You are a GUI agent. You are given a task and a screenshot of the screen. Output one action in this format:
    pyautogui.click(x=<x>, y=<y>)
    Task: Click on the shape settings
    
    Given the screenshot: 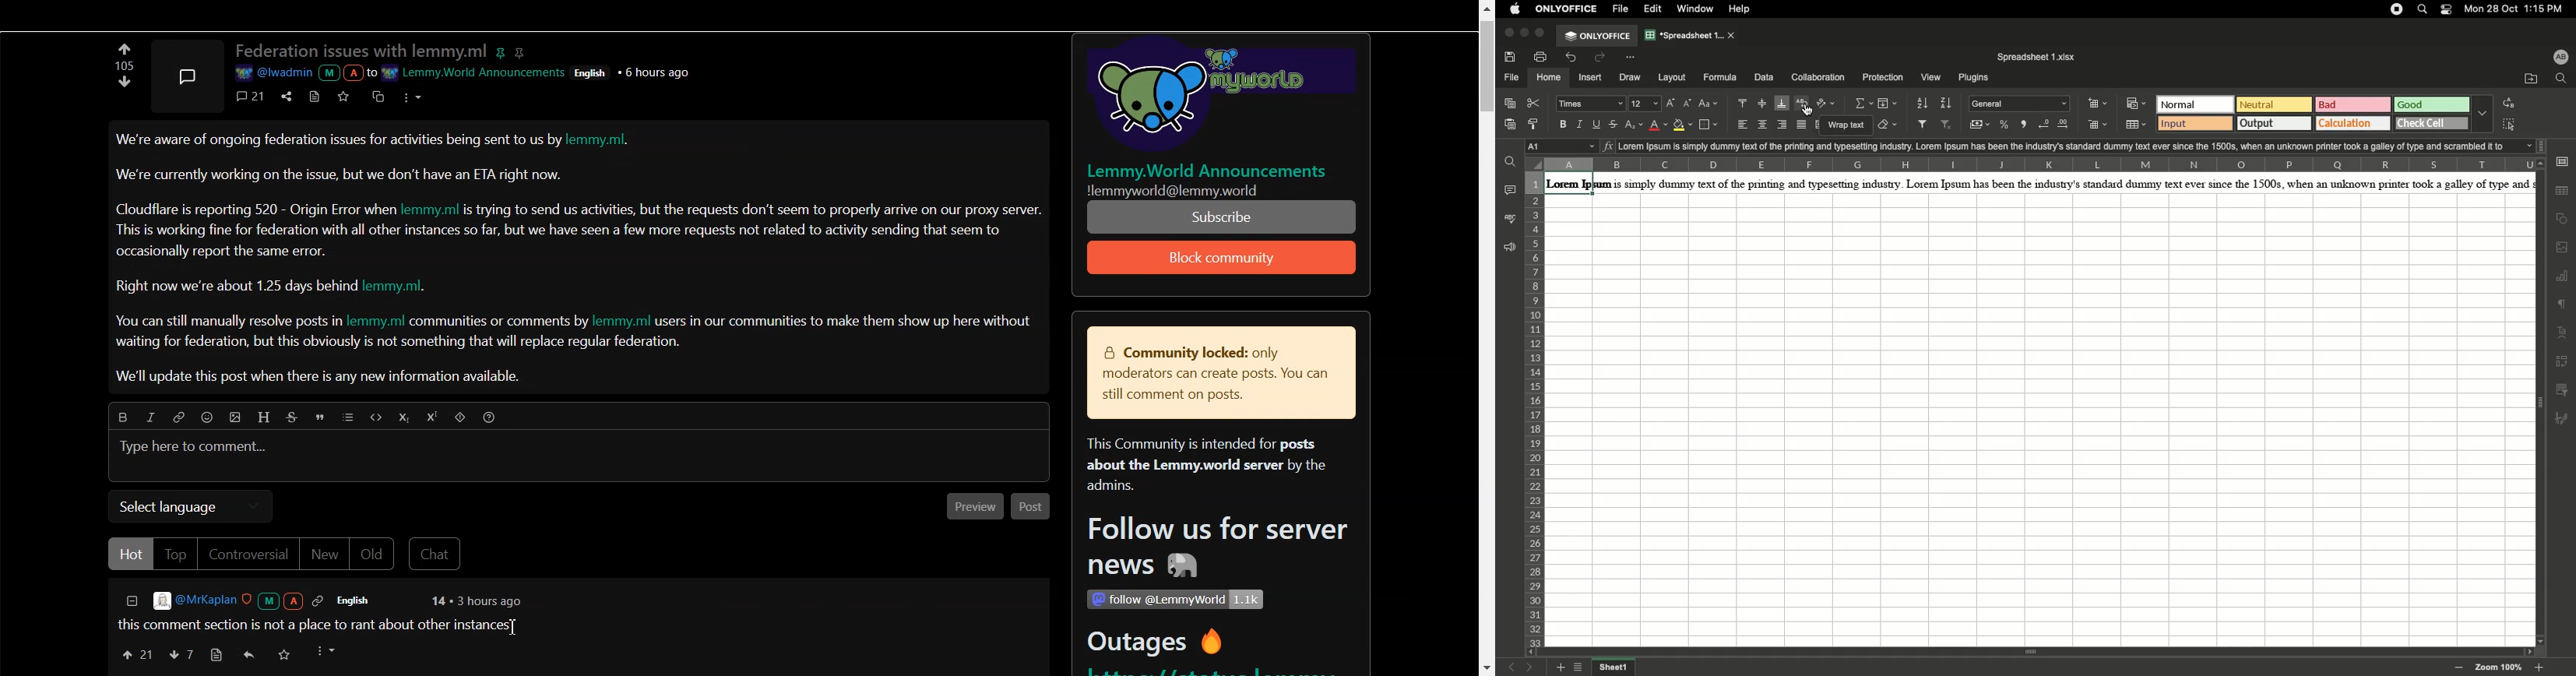 What is the action you would take?
    pyautogui.click(x=2562, y=220)
    